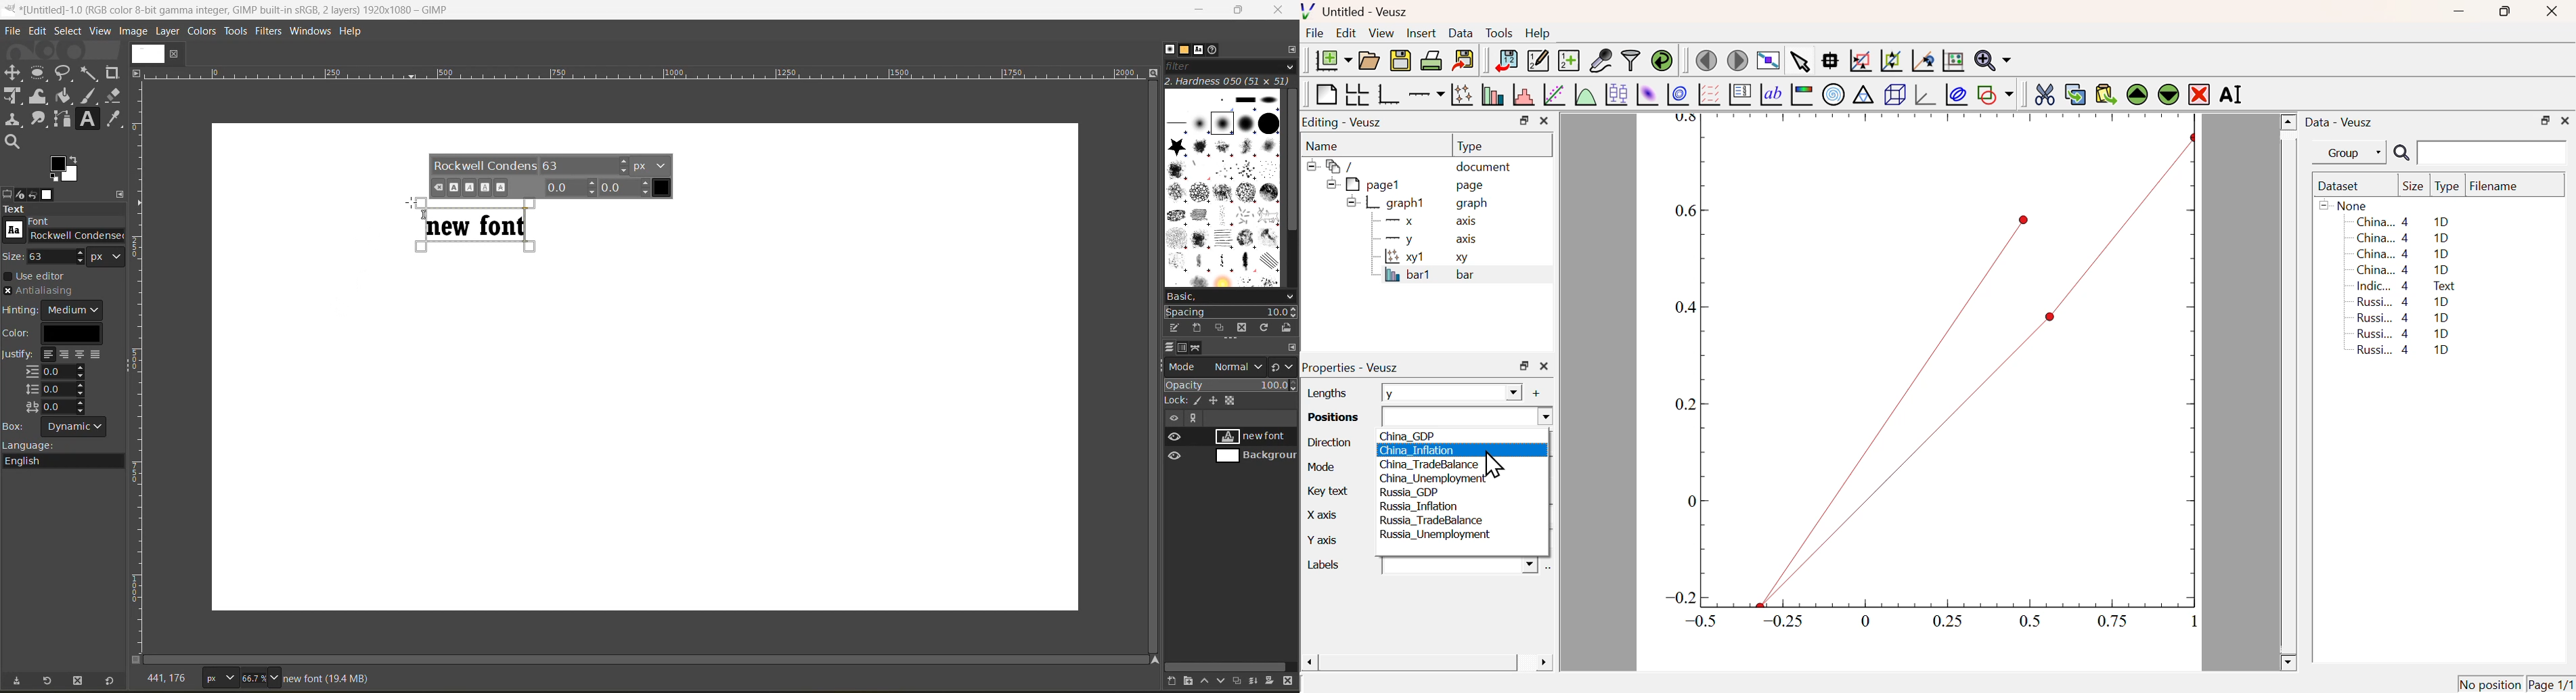 The width and height of the screenshot is (2576, 700). I want to click on tools, so click(66, 108).